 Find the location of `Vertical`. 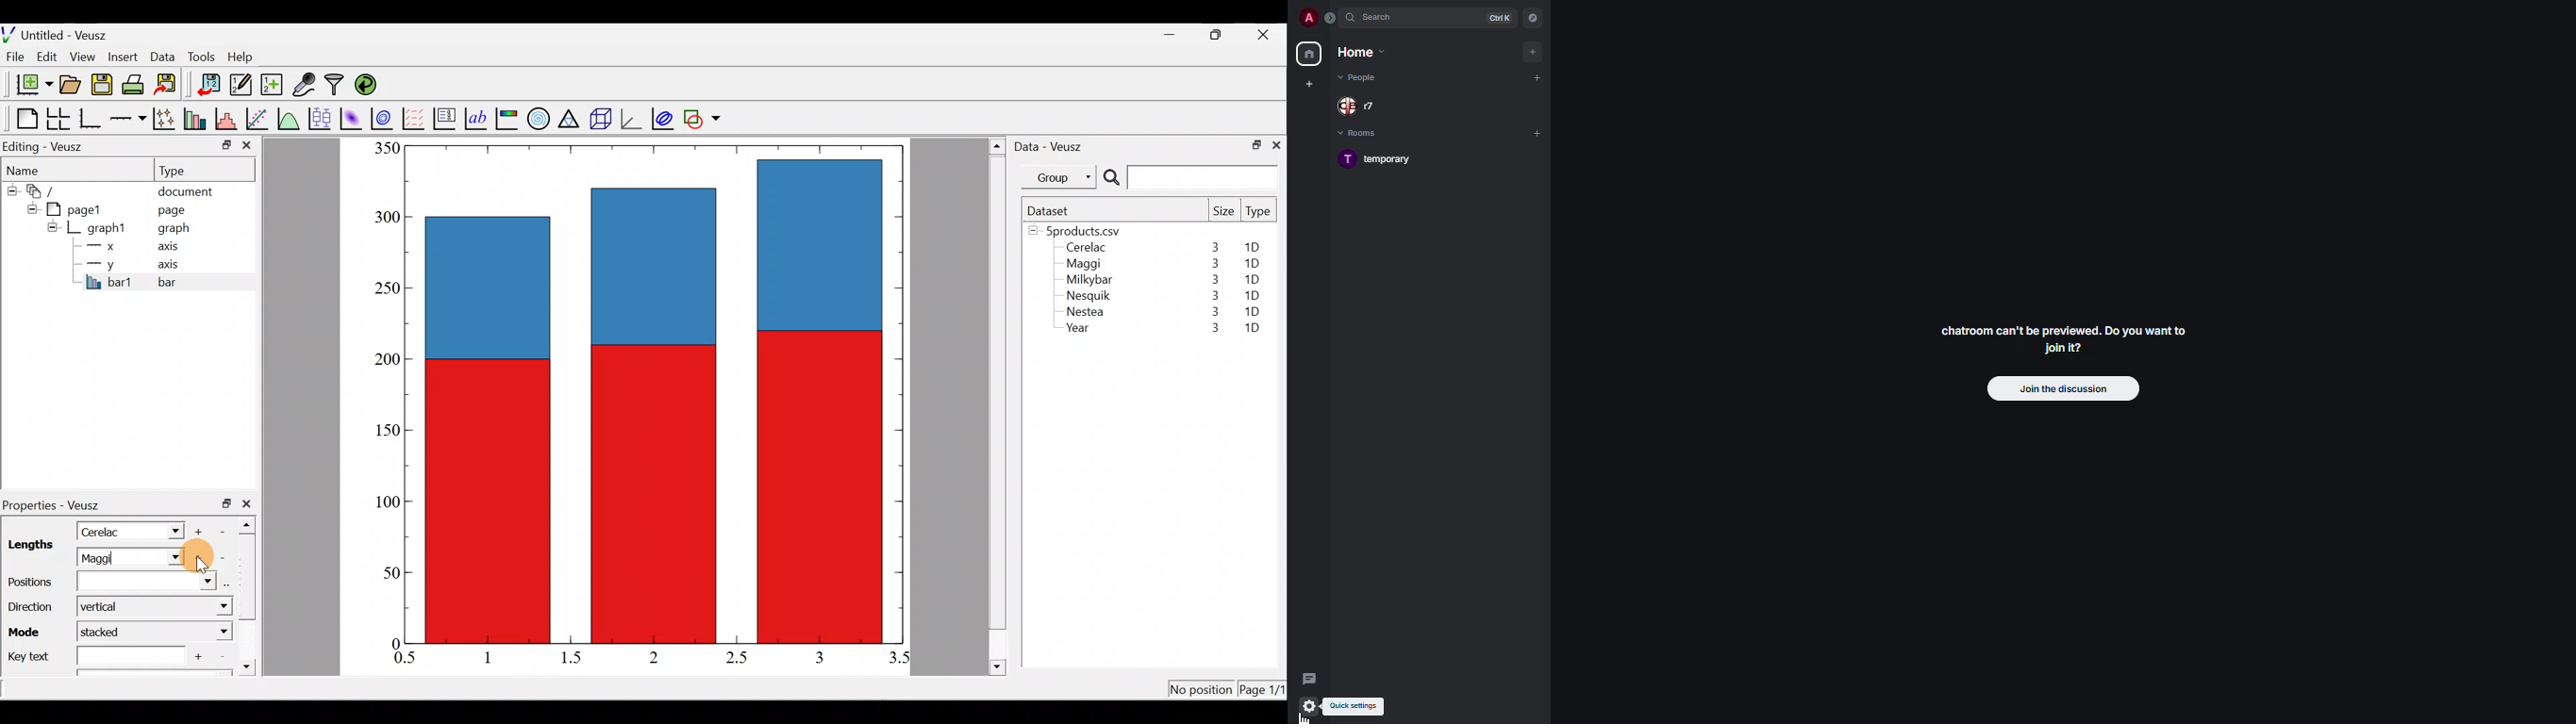

Vertical is located at coordinates (109, 607).